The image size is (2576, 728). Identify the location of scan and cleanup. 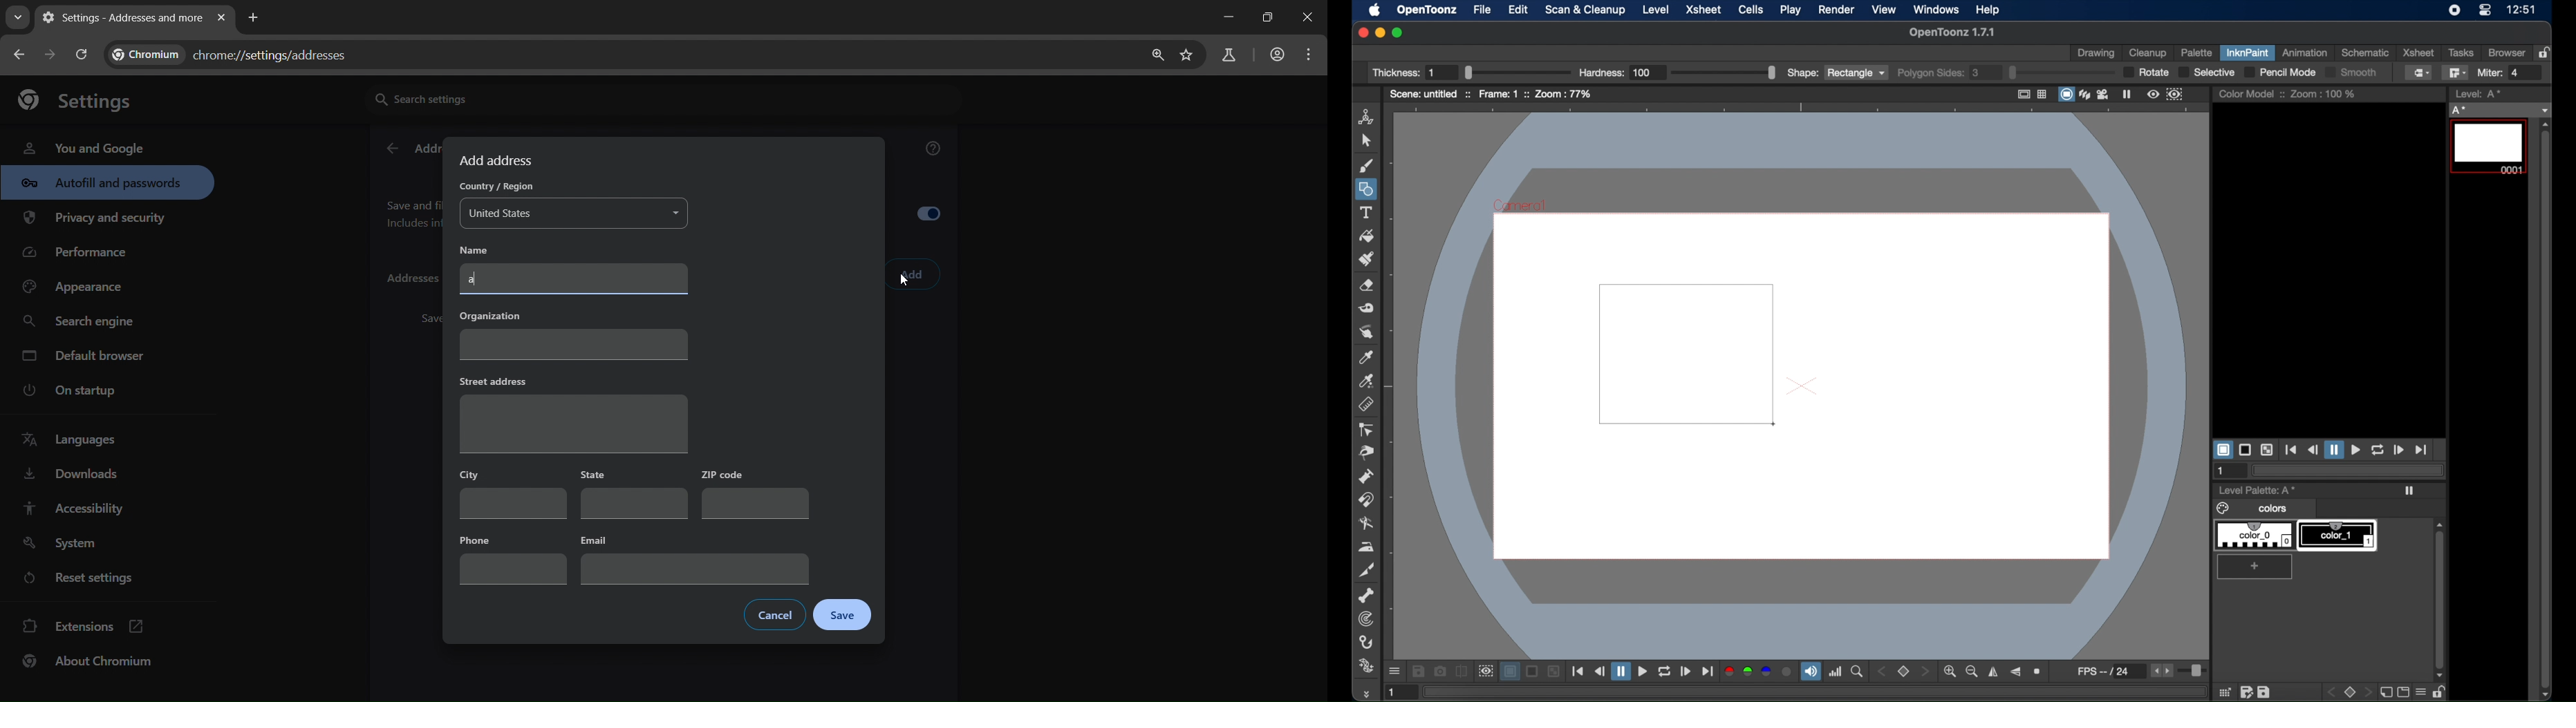
(1586, 10).